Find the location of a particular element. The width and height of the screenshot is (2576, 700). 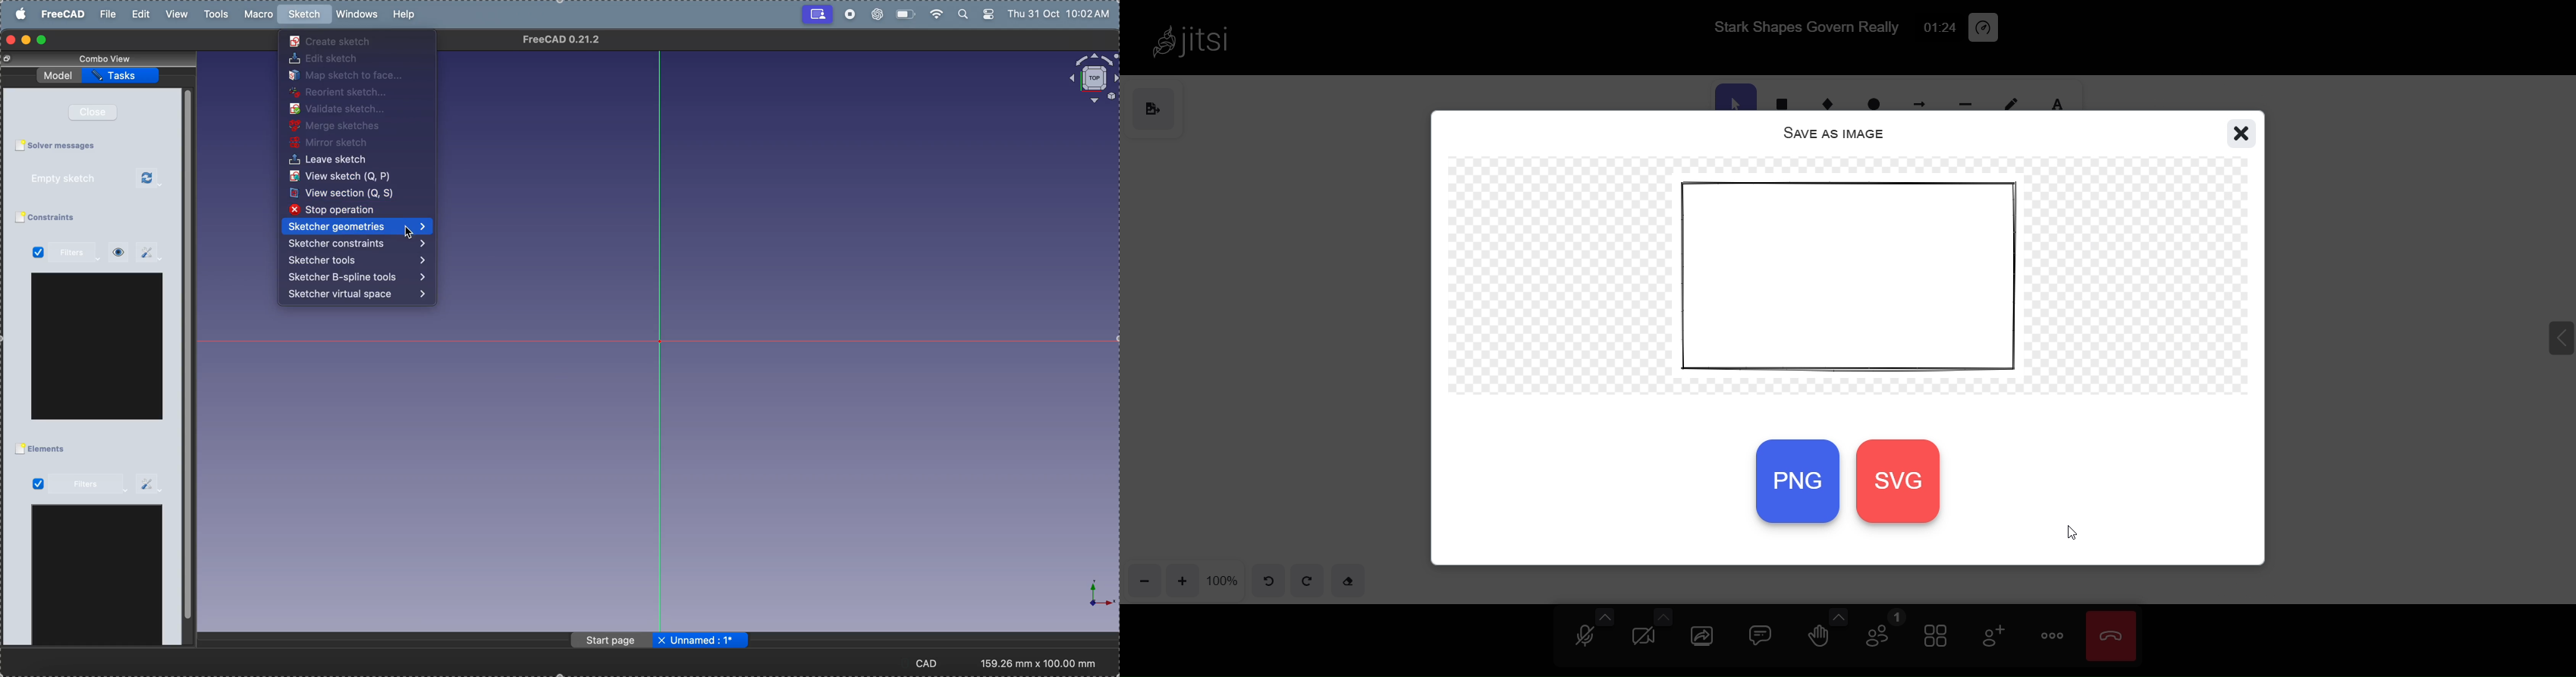

record is located at coordinates (850, 15).